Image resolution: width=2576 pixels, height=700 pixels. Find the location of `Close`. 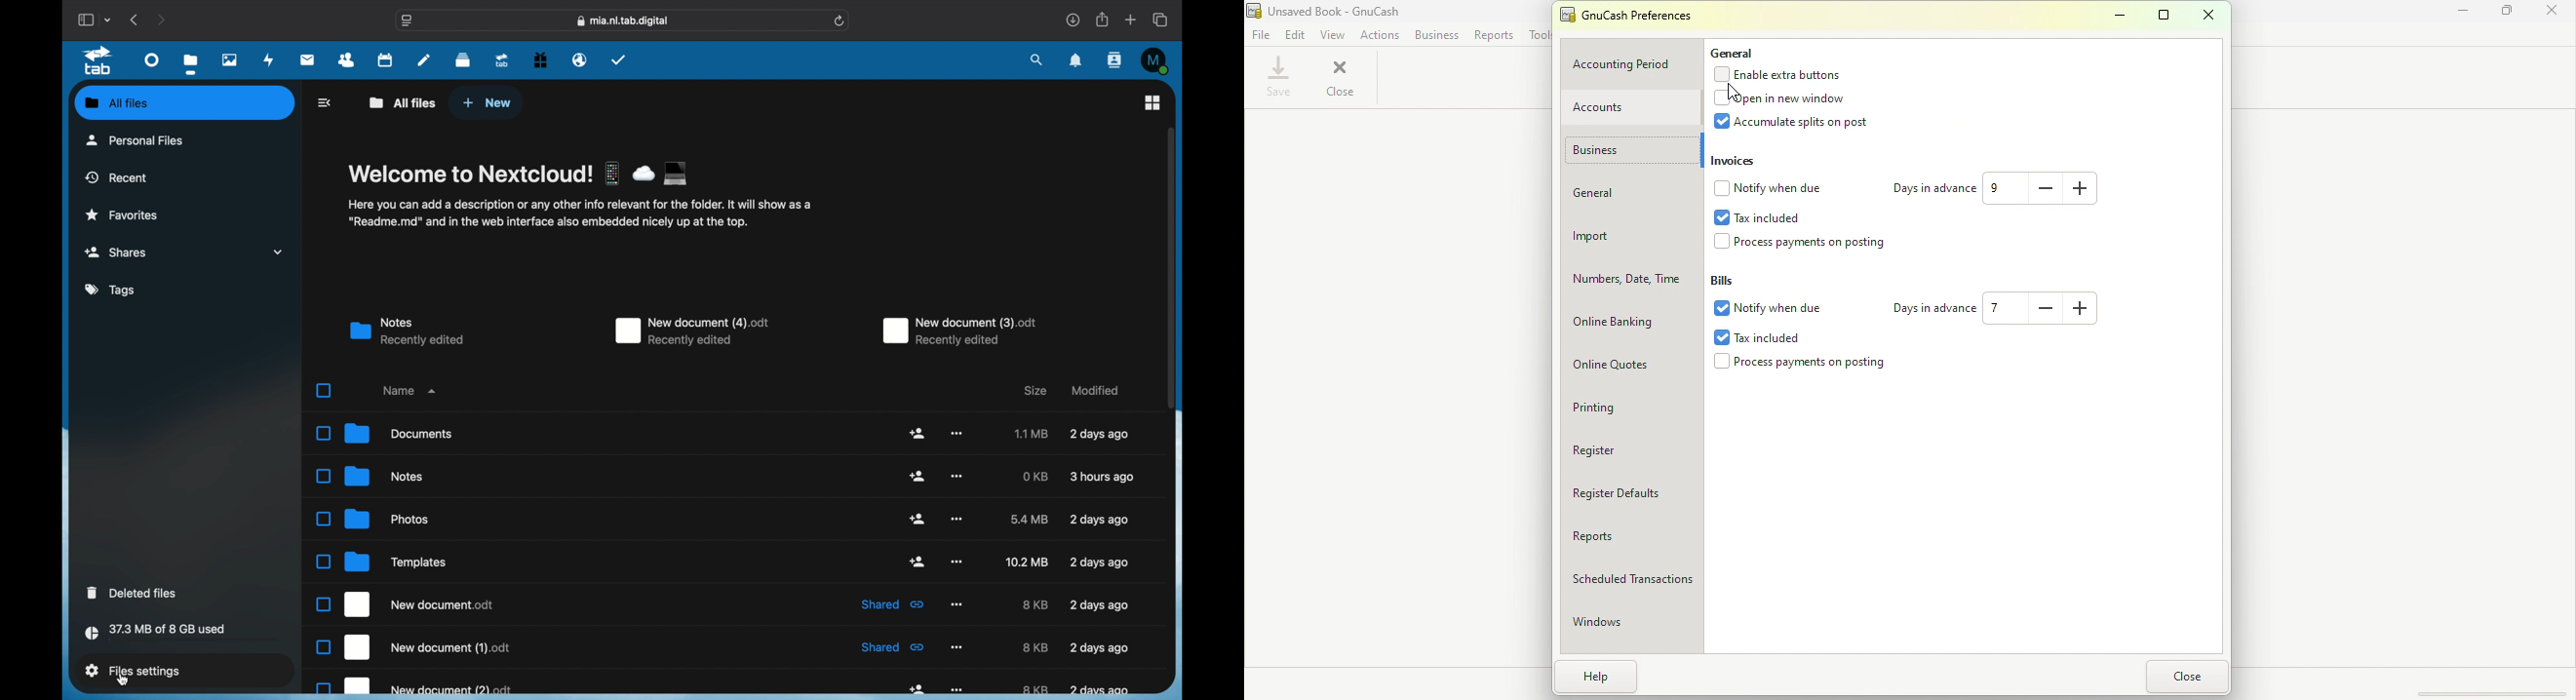

Close is located at coordinates (2210, 16).